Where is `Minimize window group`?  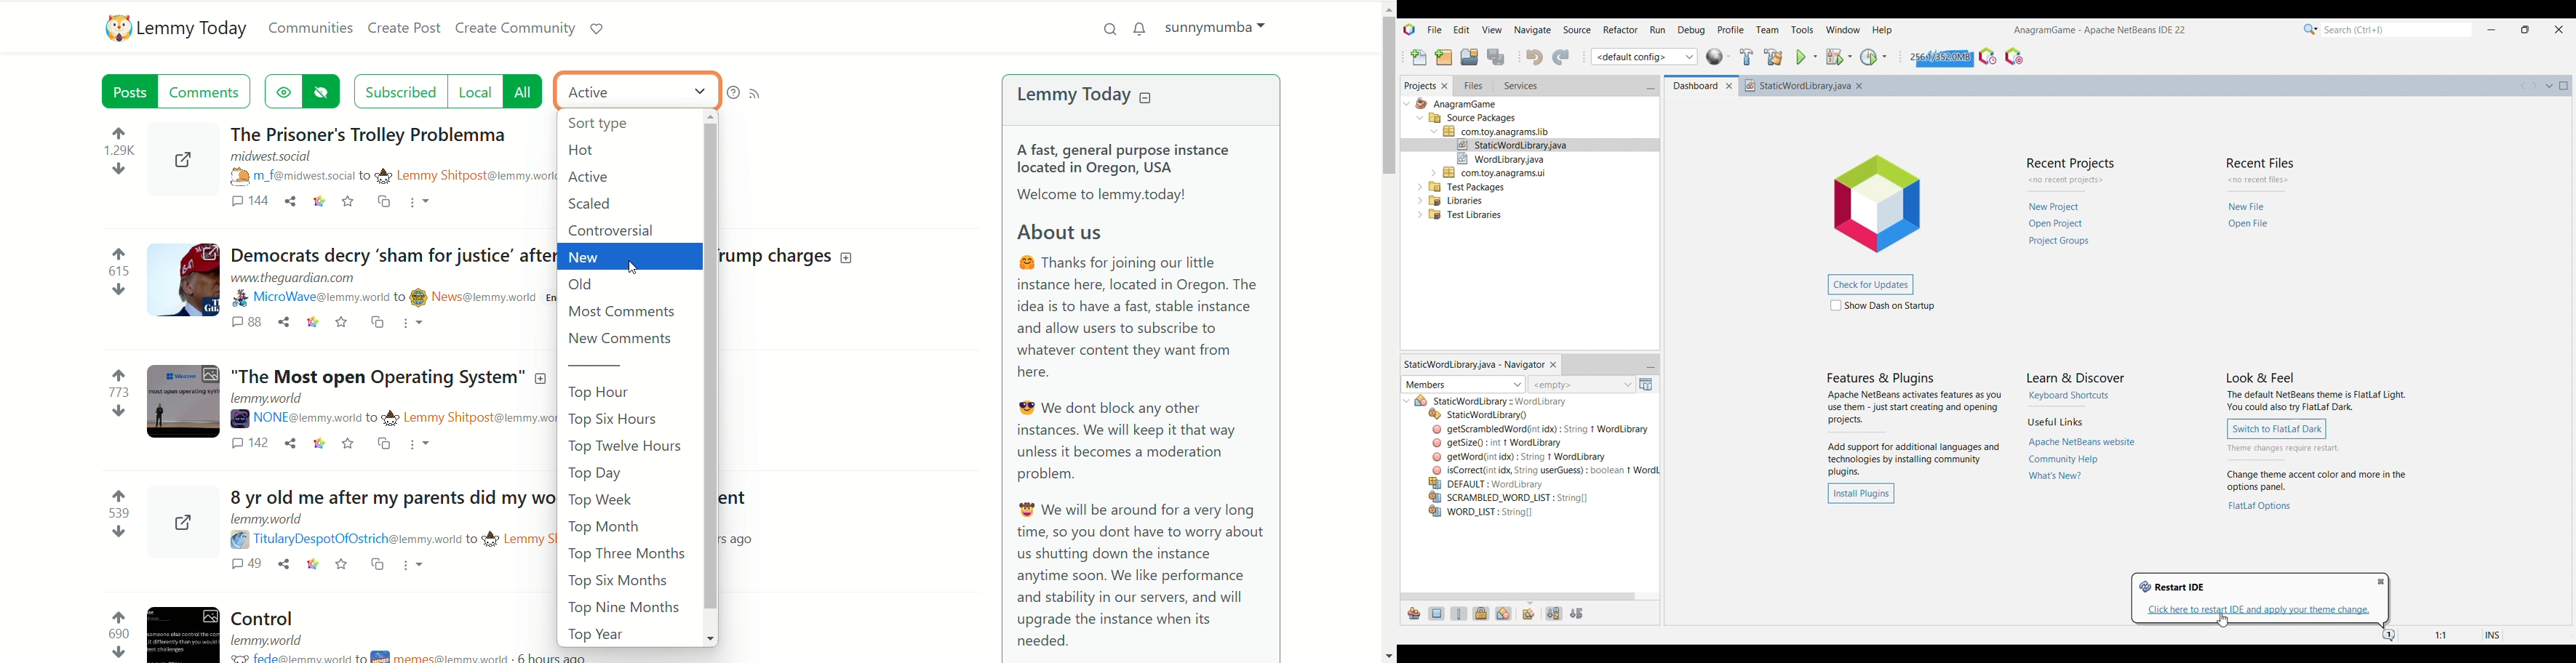 Minimize window group is located at coordinates (1650, 87).